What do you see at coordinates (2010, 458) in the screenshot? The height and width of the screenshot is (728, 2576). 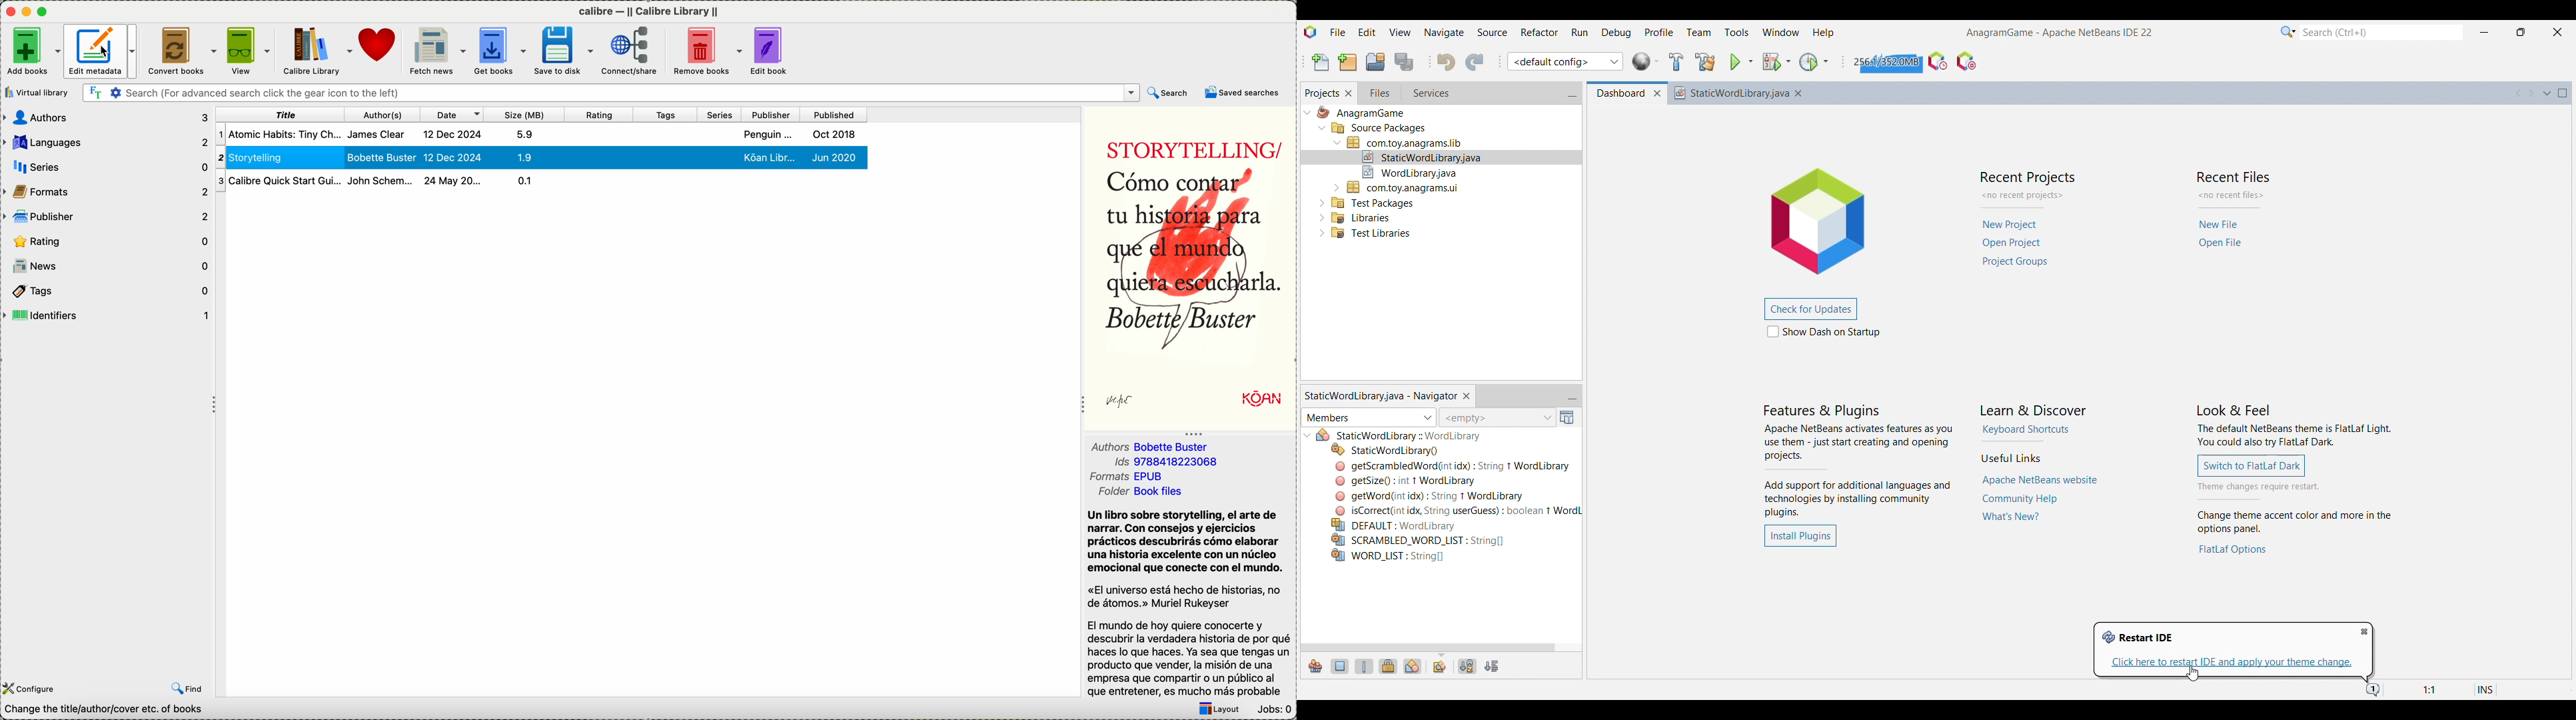 I see `Useful Links` at bounding box center [2010, 458].